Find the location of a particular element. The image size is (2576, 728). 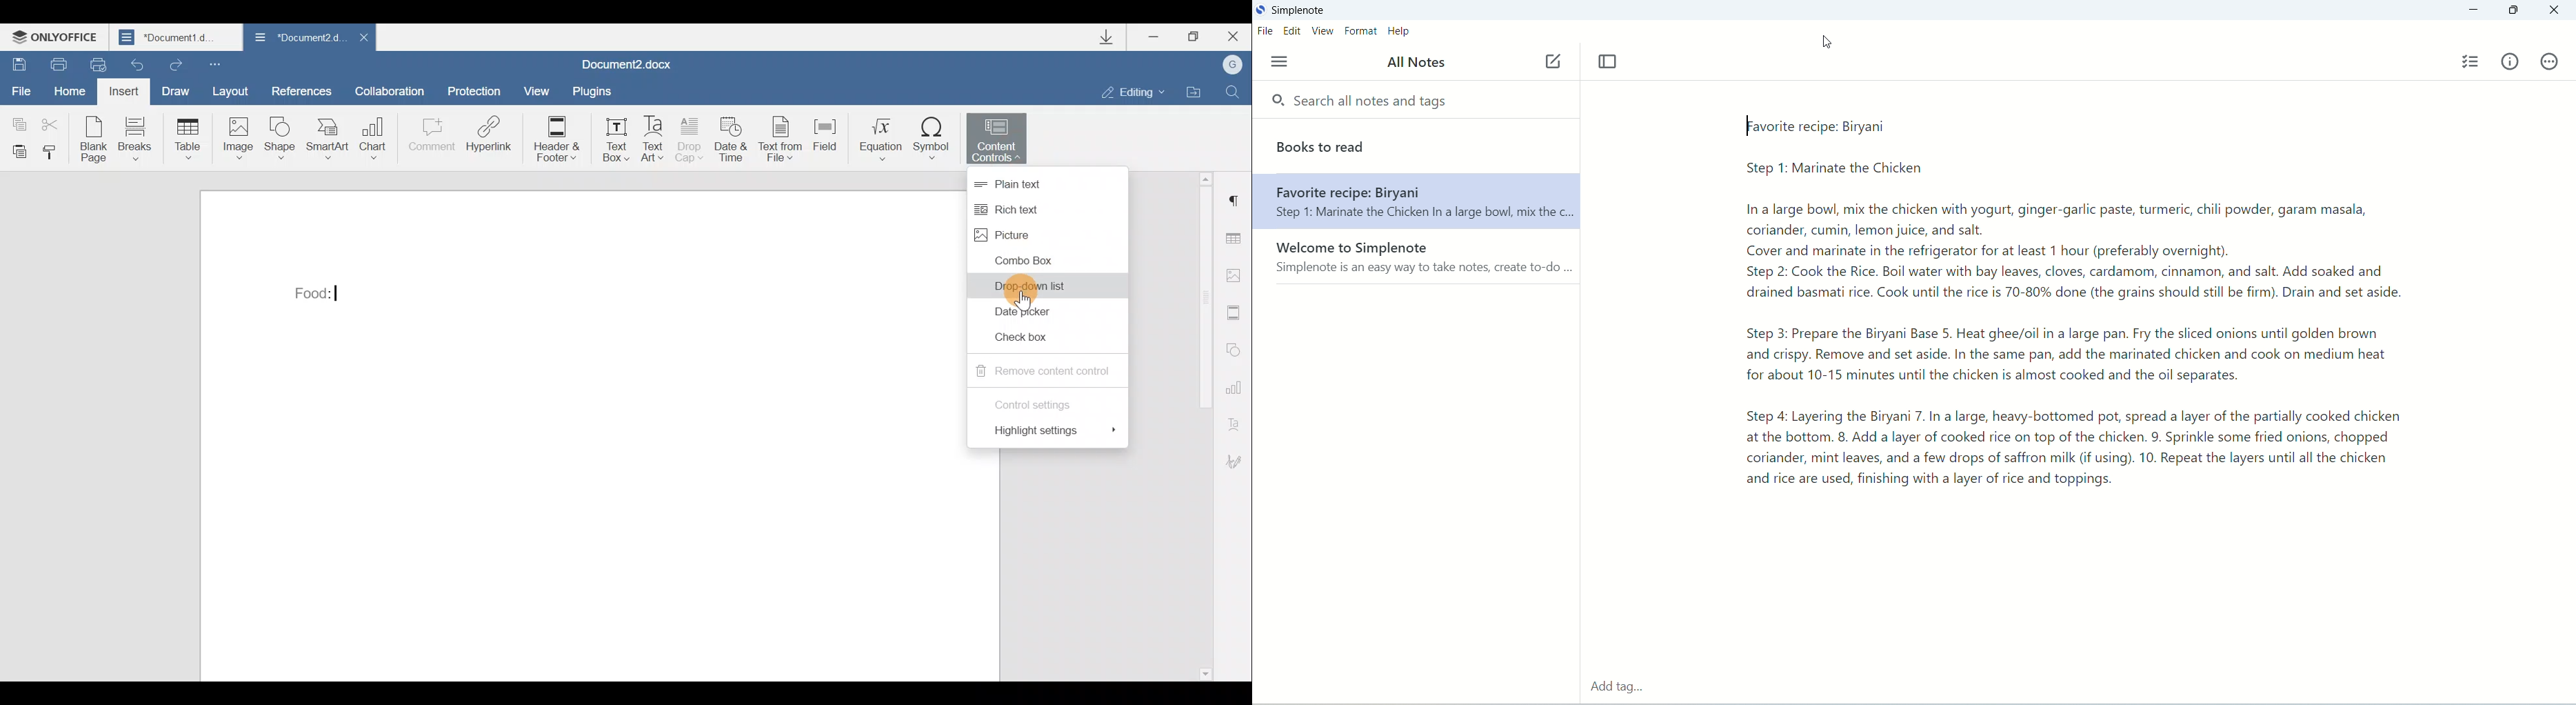

favorite recipe description is located at coordinates (2071, 313).